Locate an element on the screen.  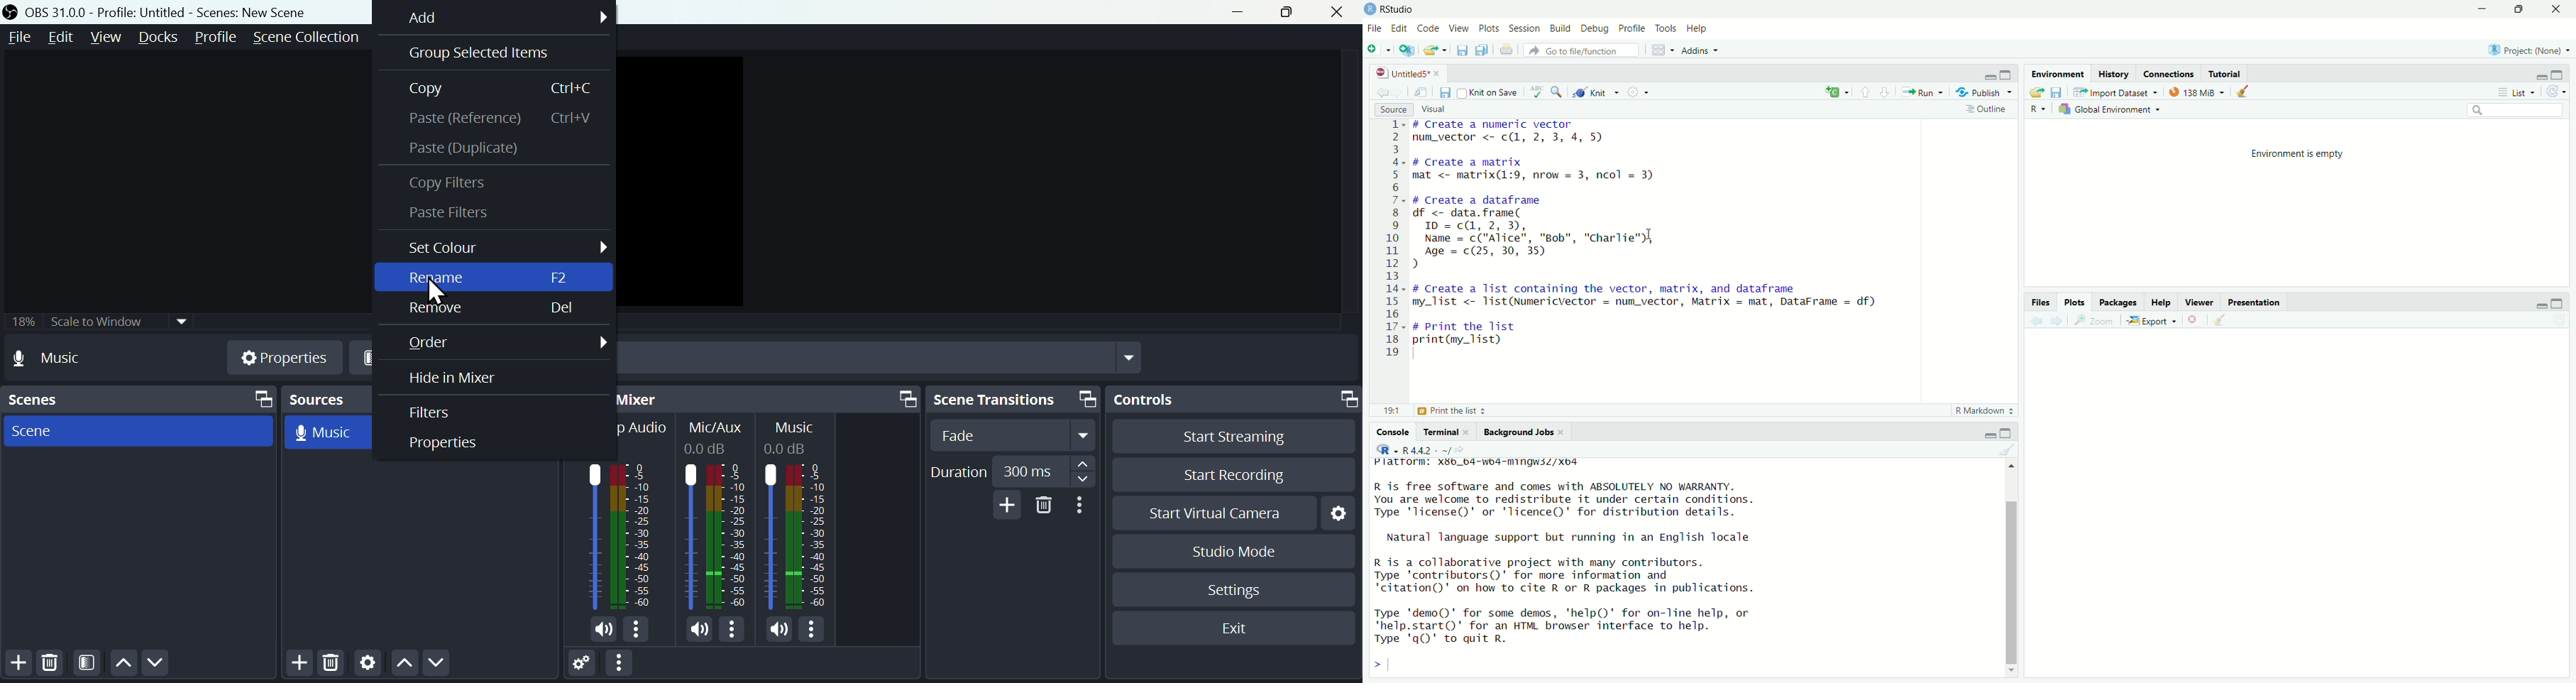
minimise is located at coordinates (1238, 15).